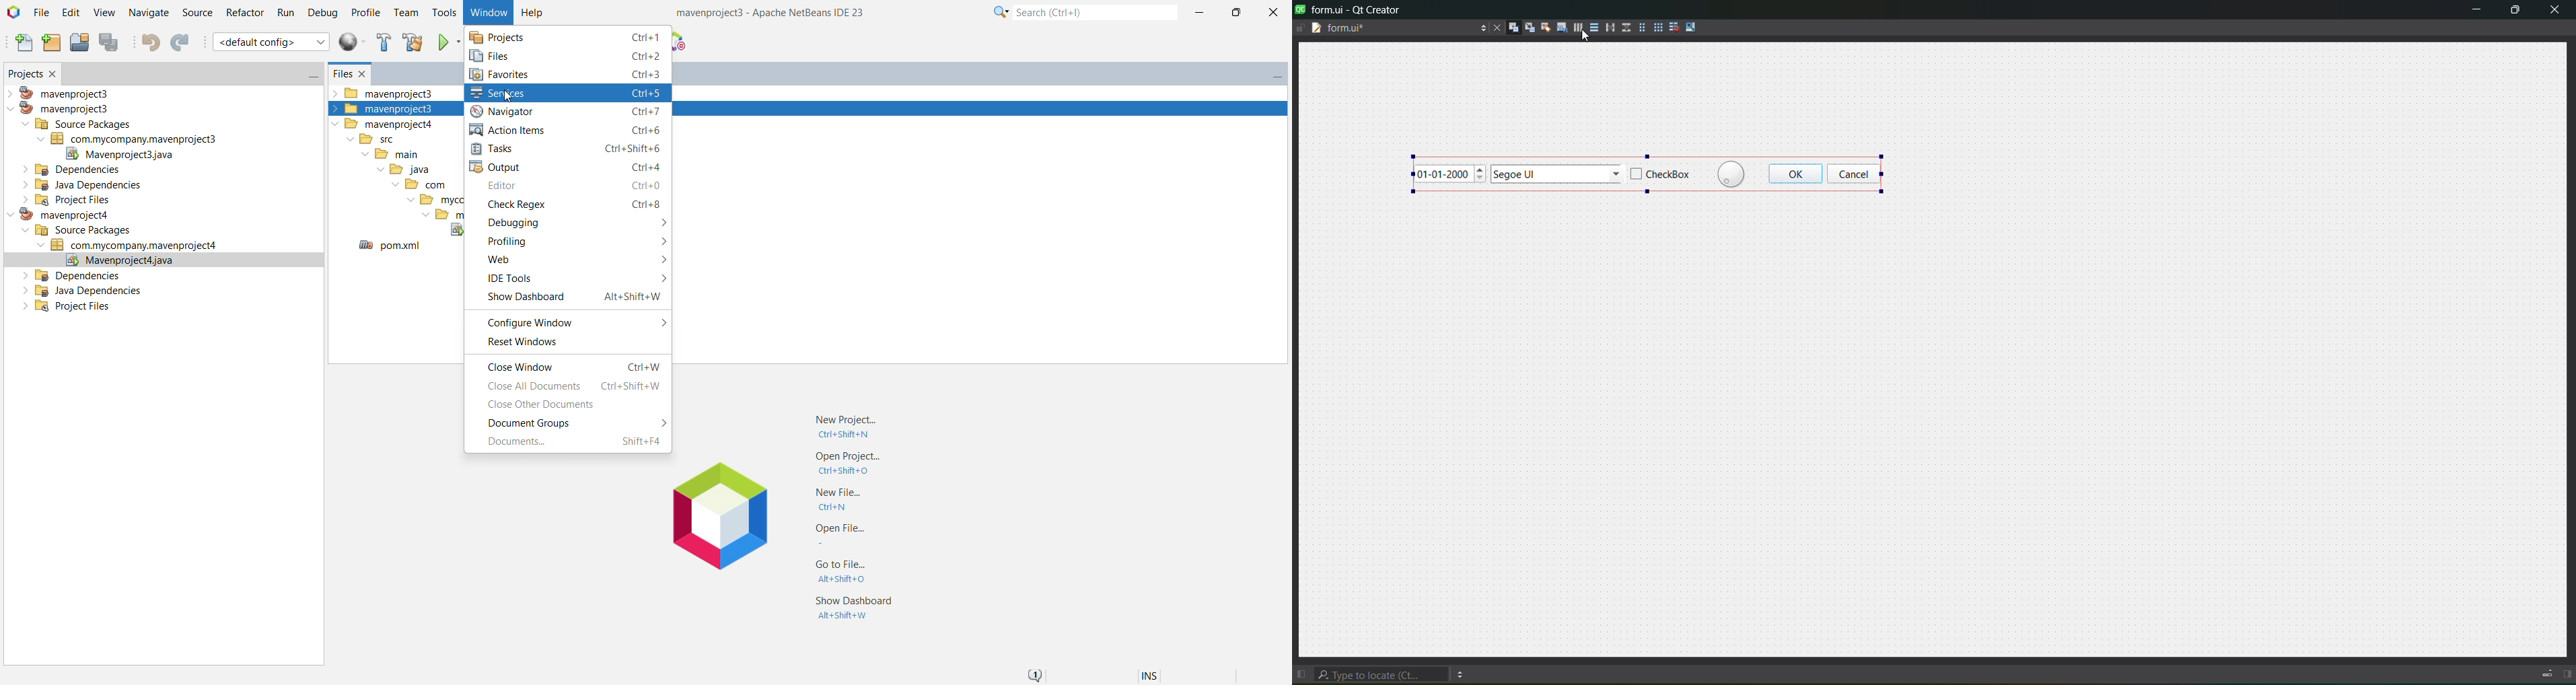 The width and height of the screenshot is (2576, 700). Describe the element at coordinates (42, 13) in the screenshot. I see `File` at that location.